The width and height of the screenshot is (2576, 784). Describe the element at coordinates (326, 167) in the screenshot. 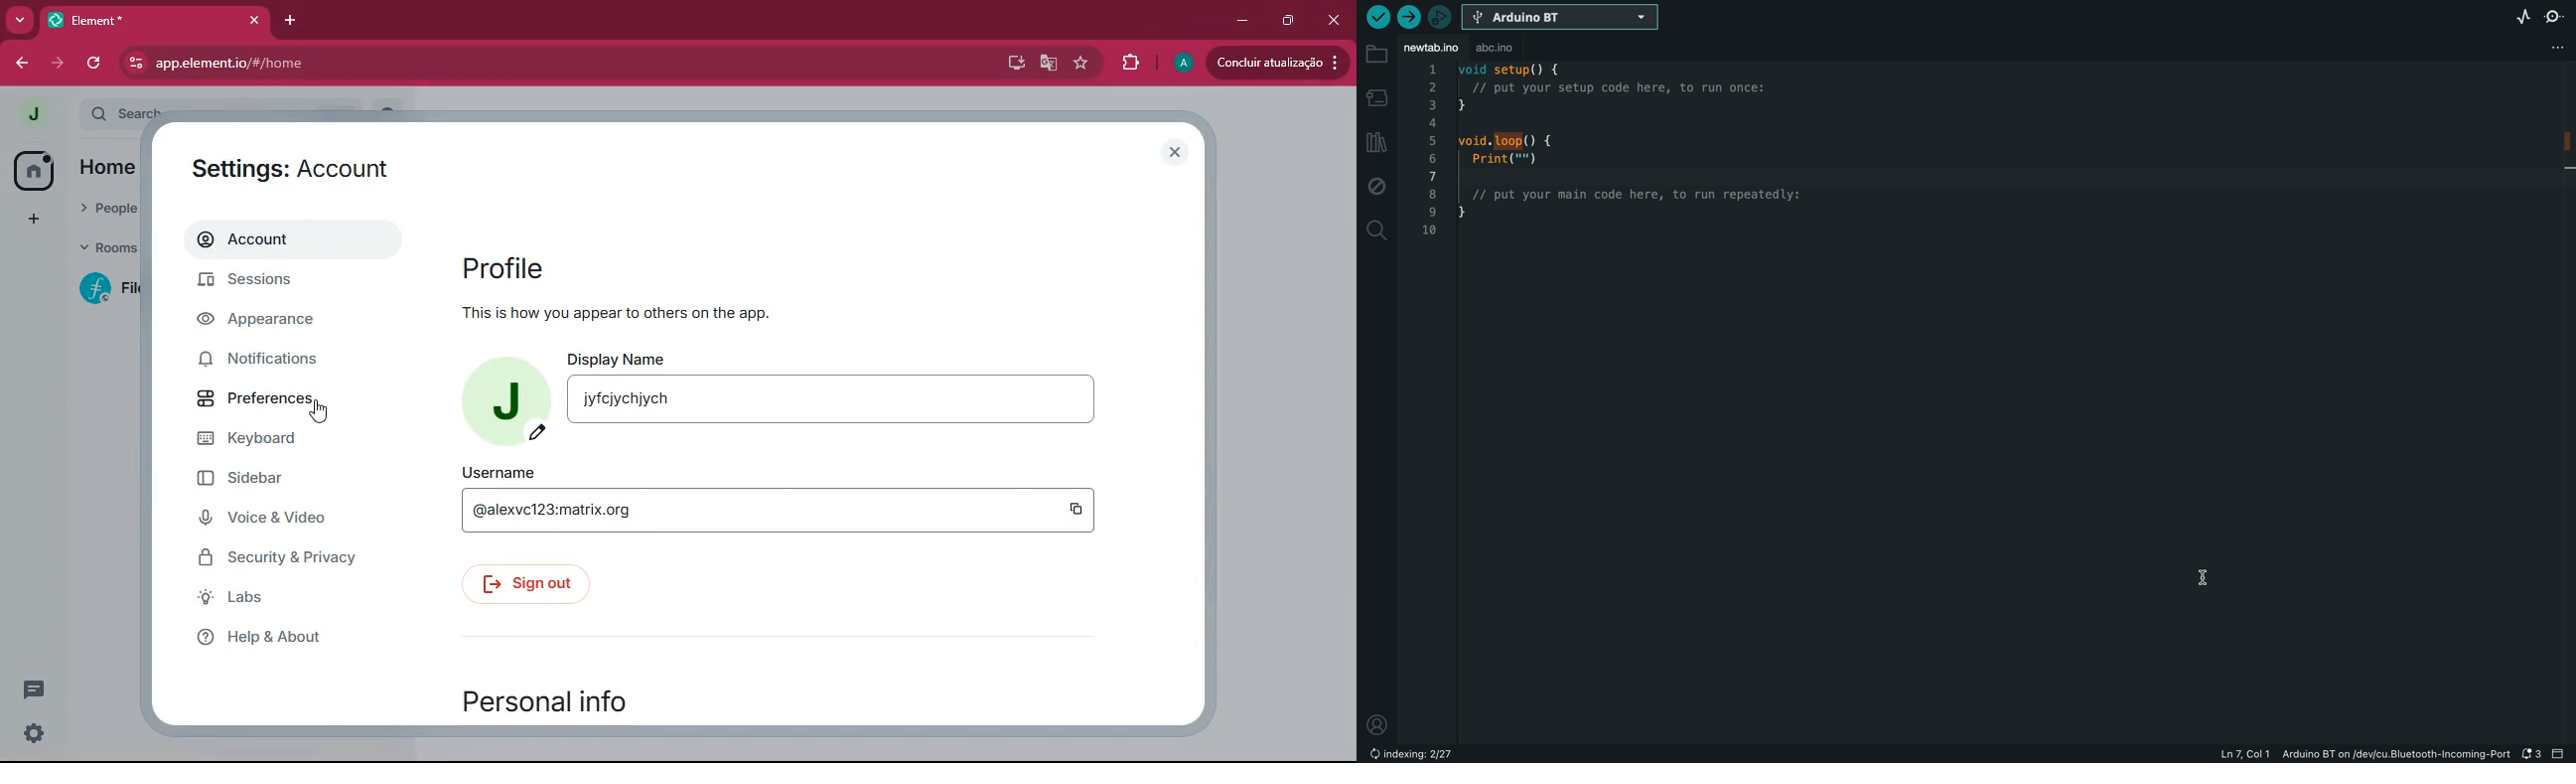

I see `settings` at that location.